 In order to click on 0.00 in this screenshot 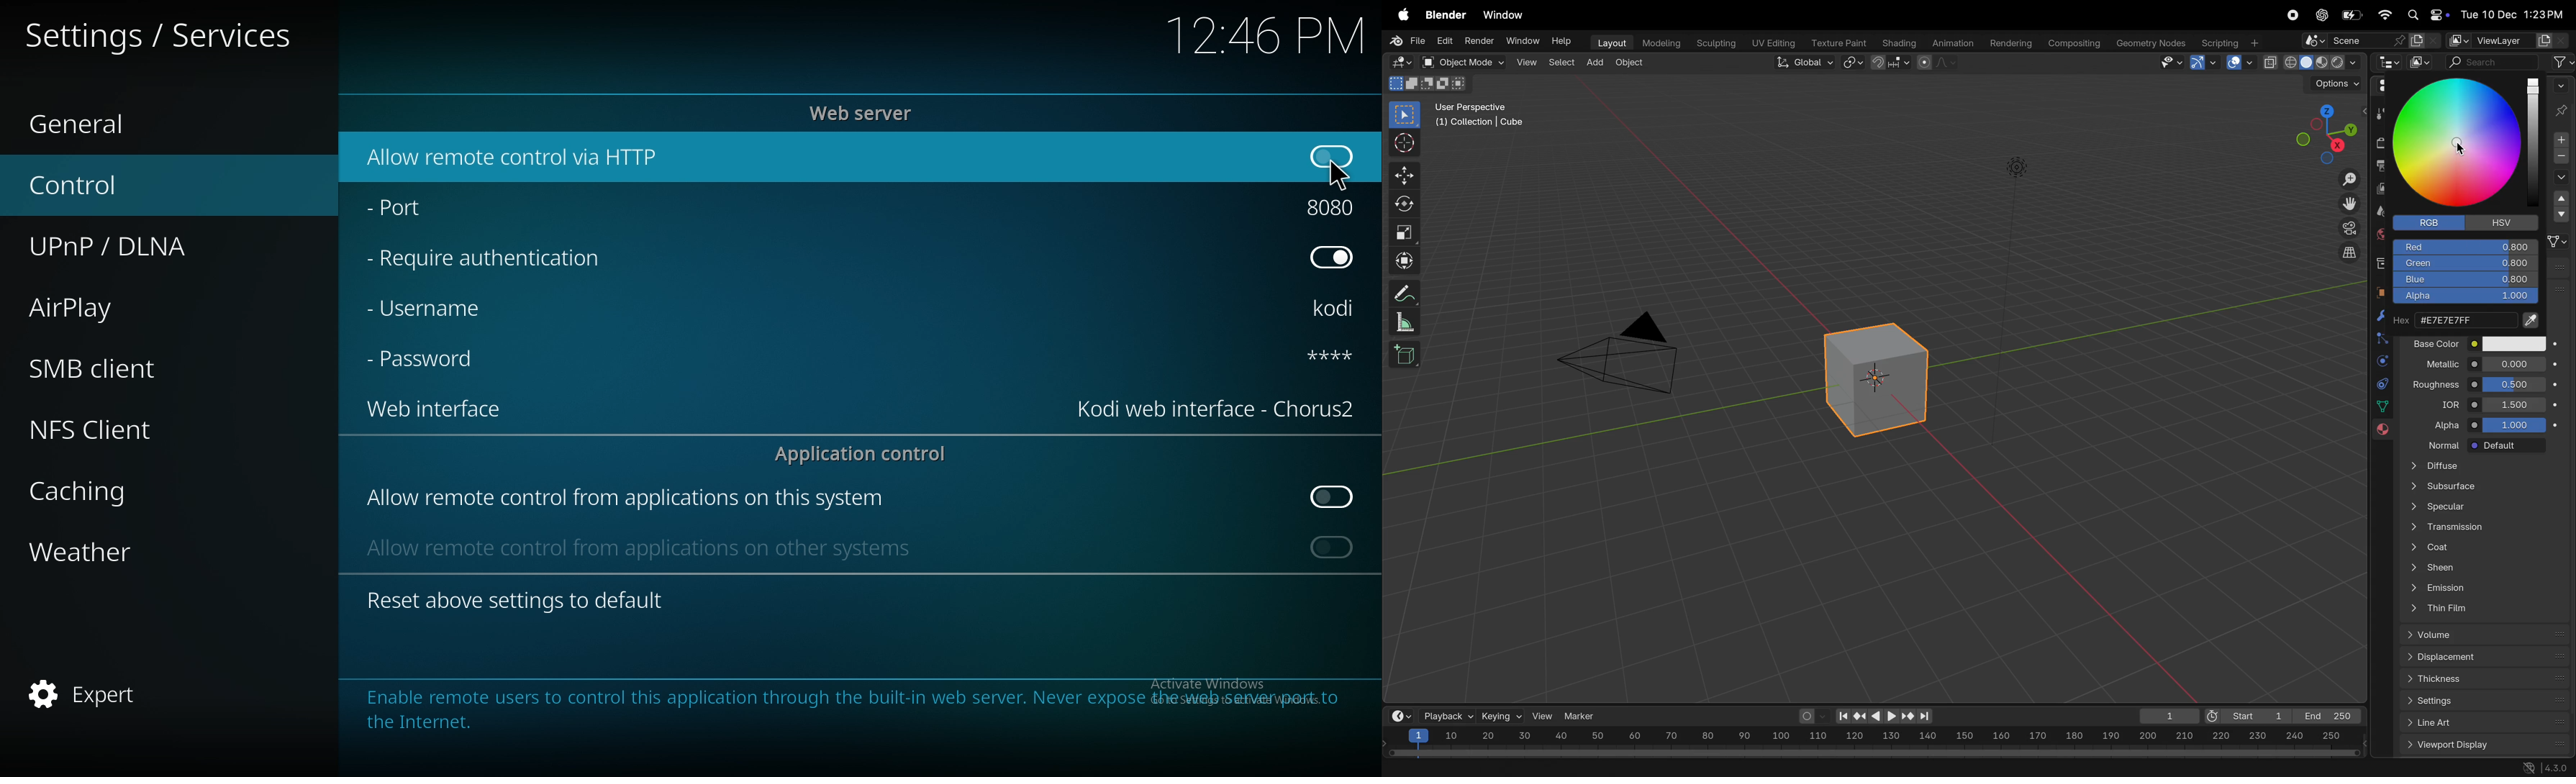, I will do `click(2514, 363)`.